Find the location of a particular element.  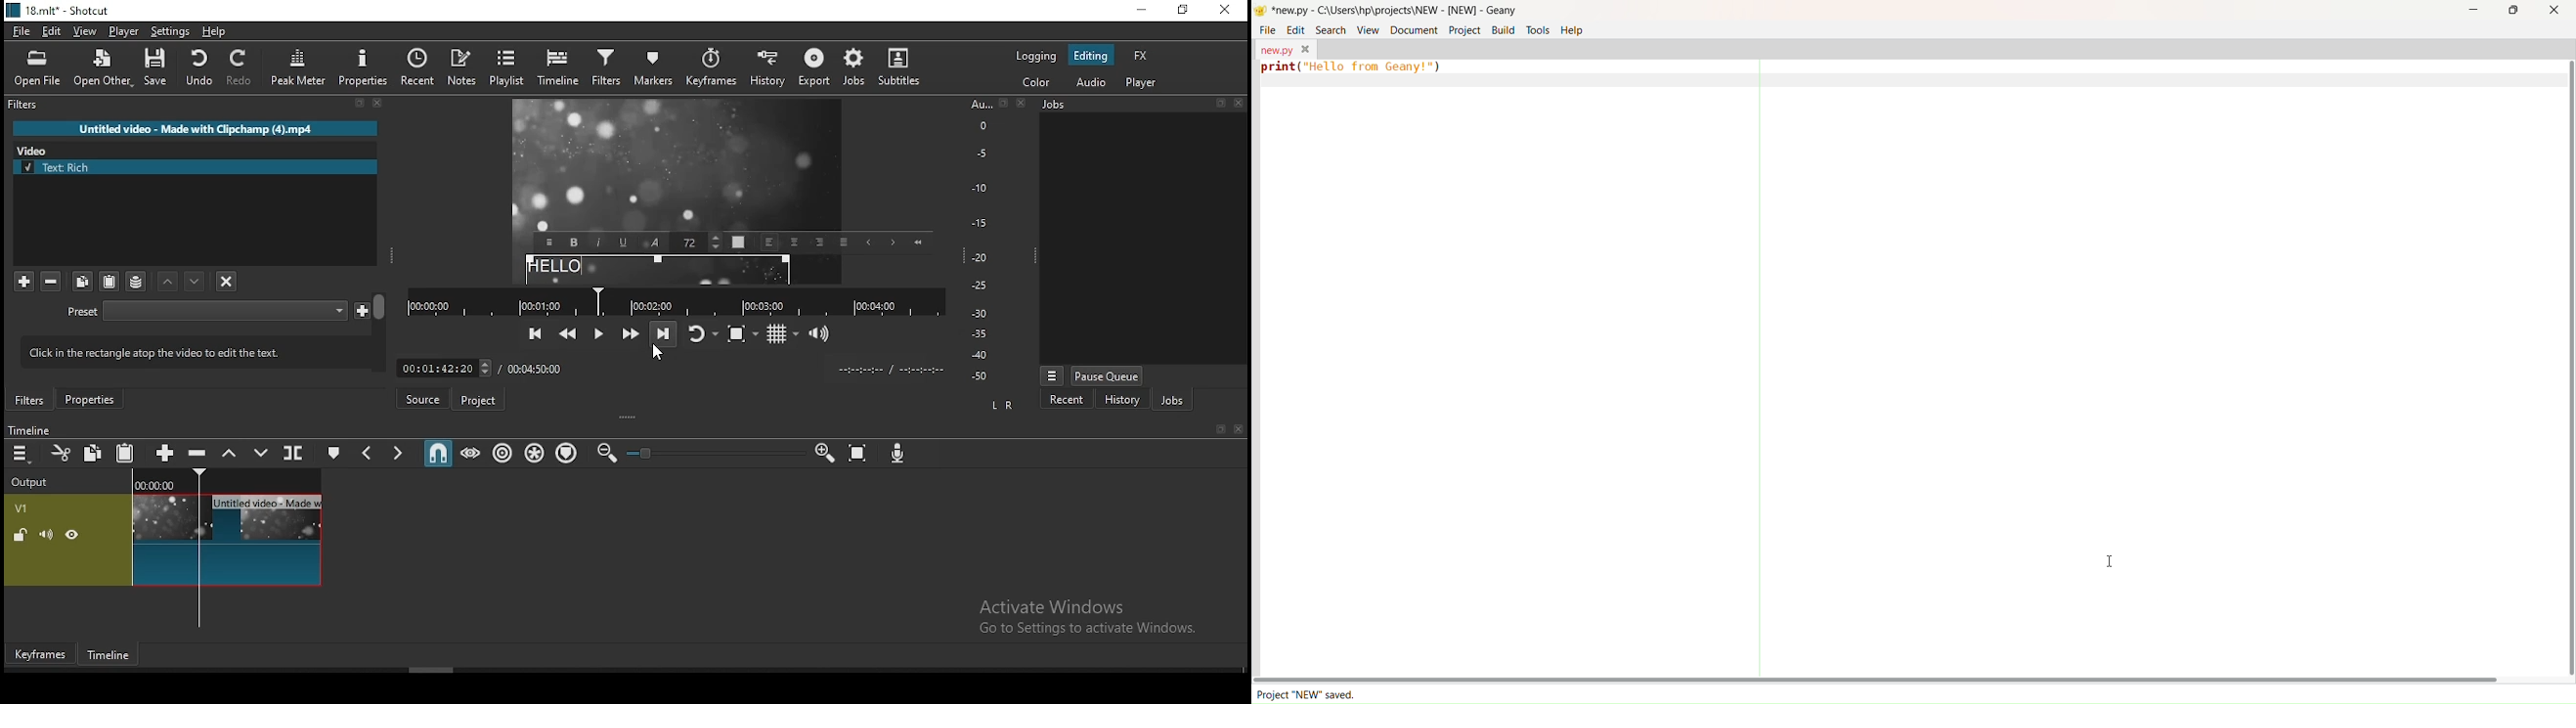

Output is located at coordinates (33, 479).